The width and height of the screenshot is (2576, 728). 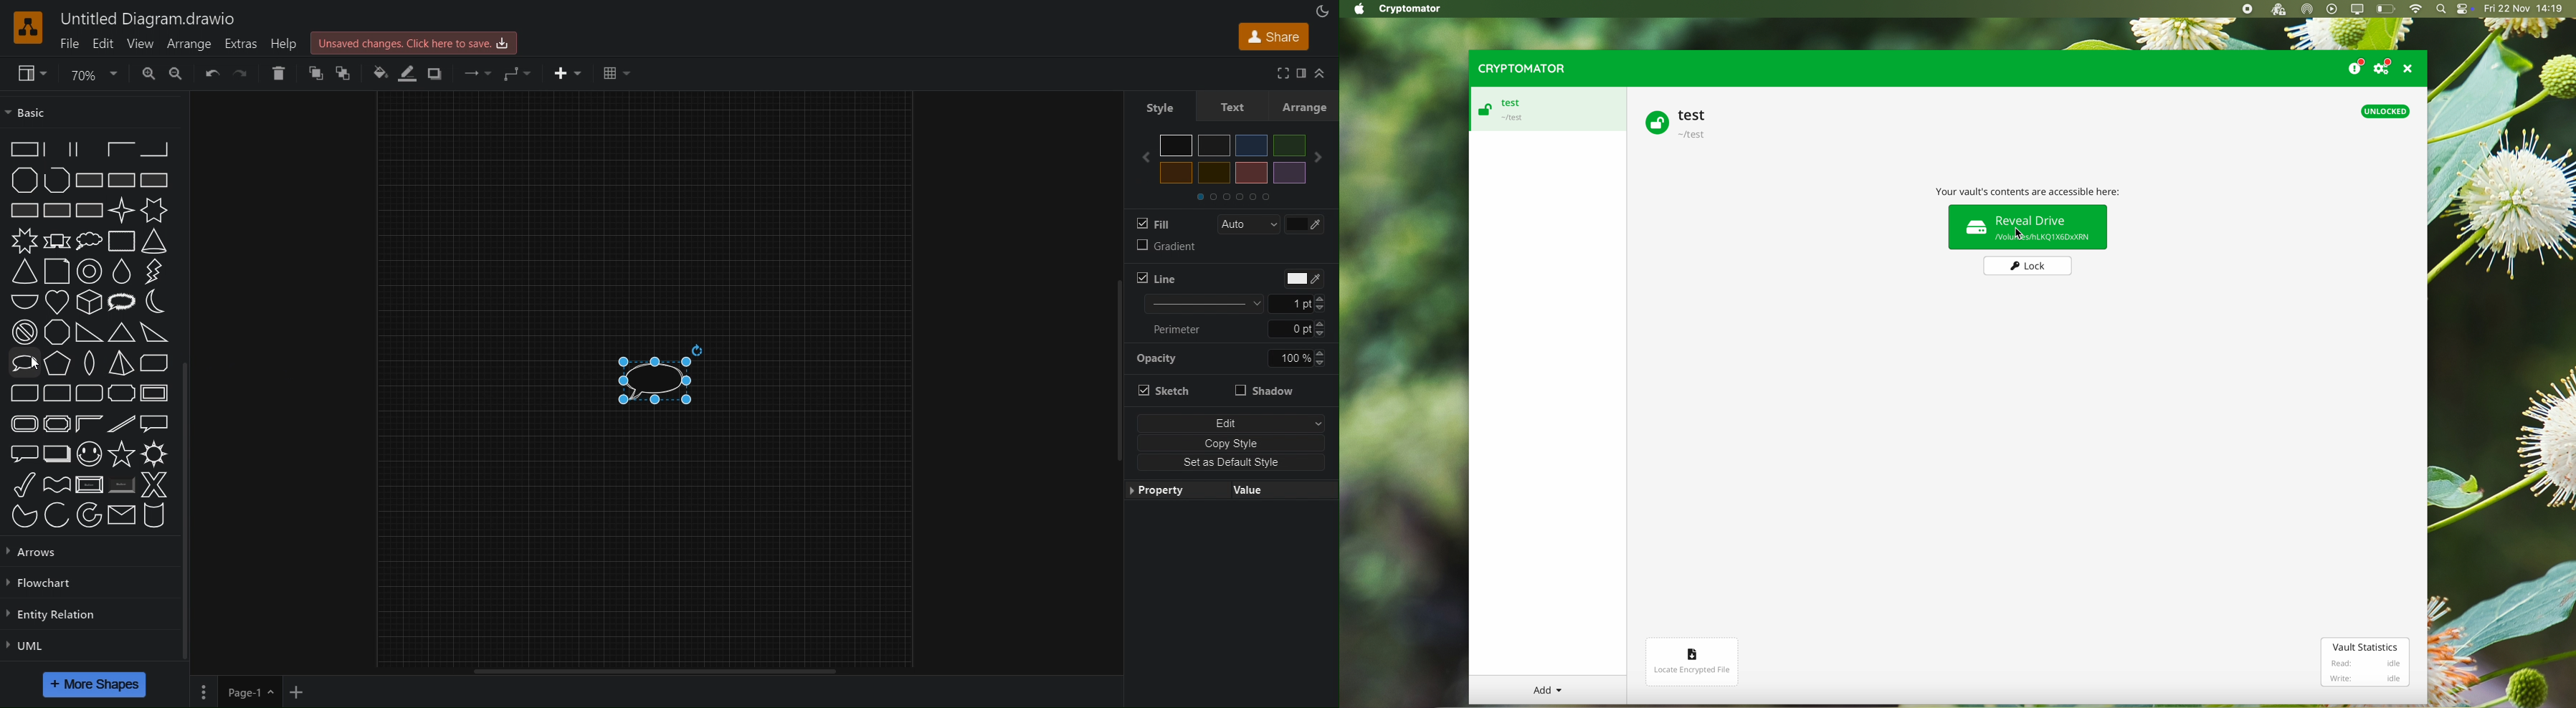 What do you see at coordinates (24, 516) in the screenshot?
I see `Pie` at bounding box center [24, 516].